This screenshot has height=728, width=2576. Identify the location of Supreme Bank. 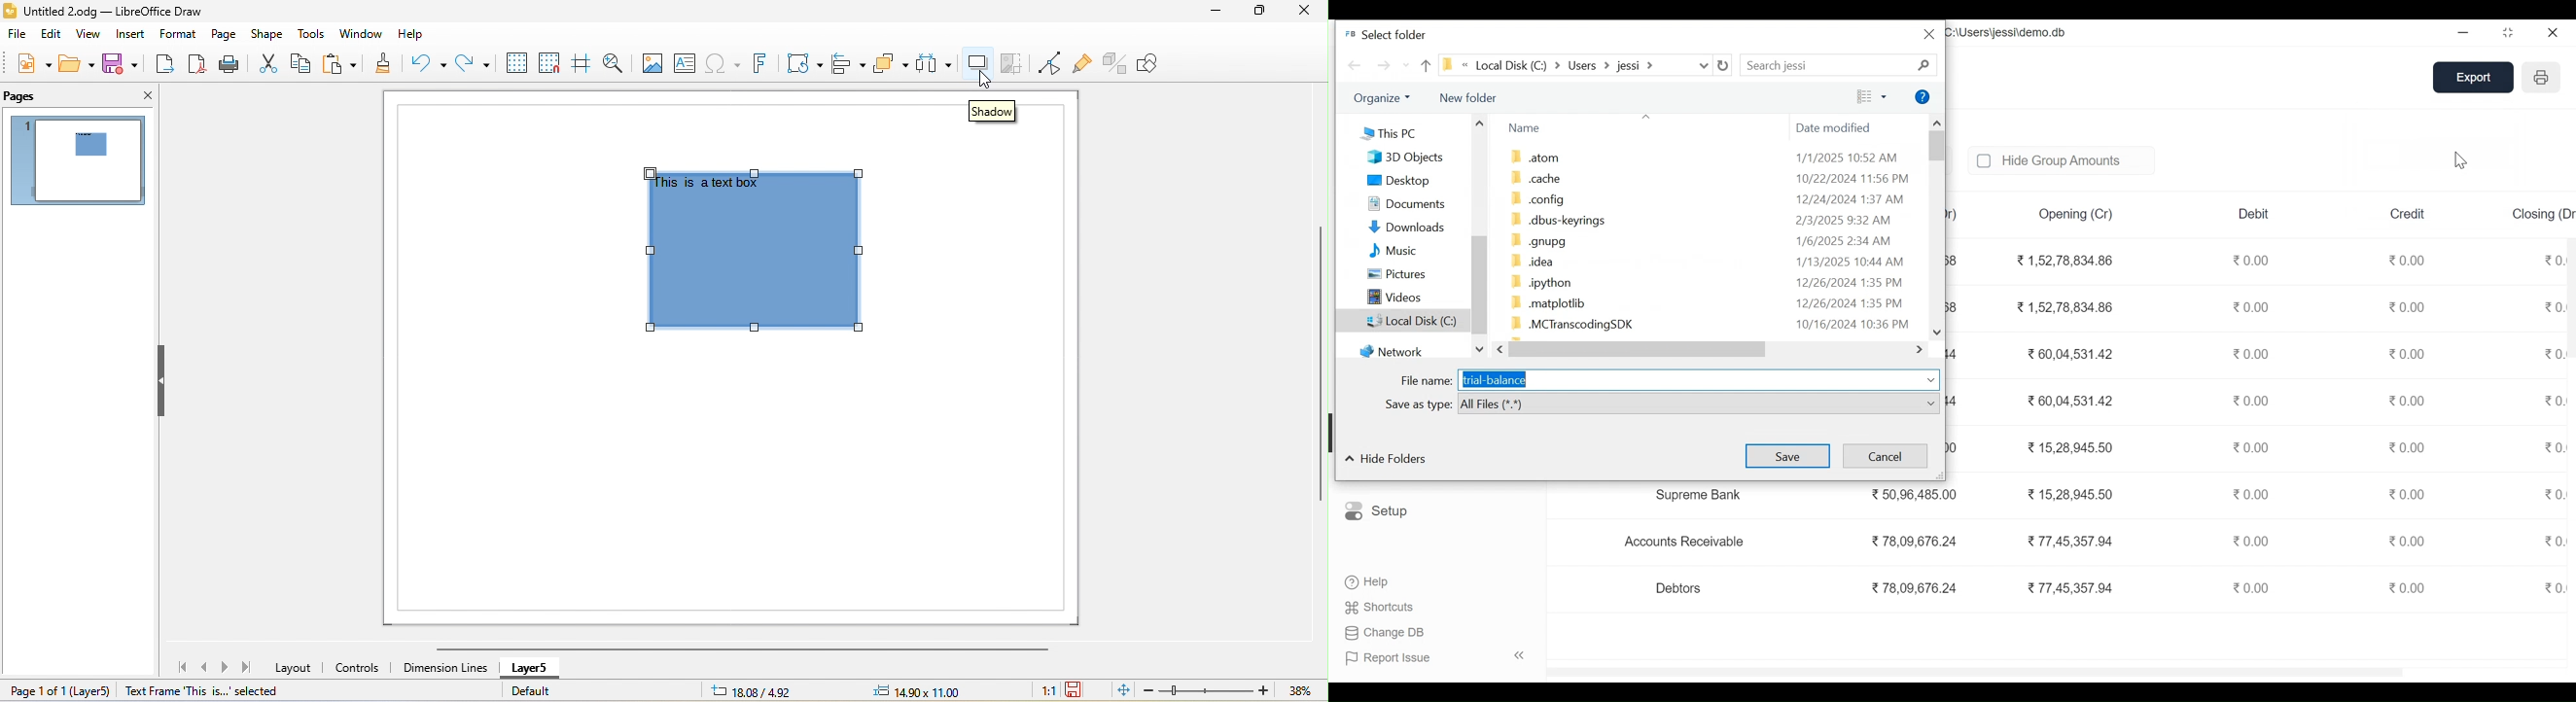
(1704, 495).